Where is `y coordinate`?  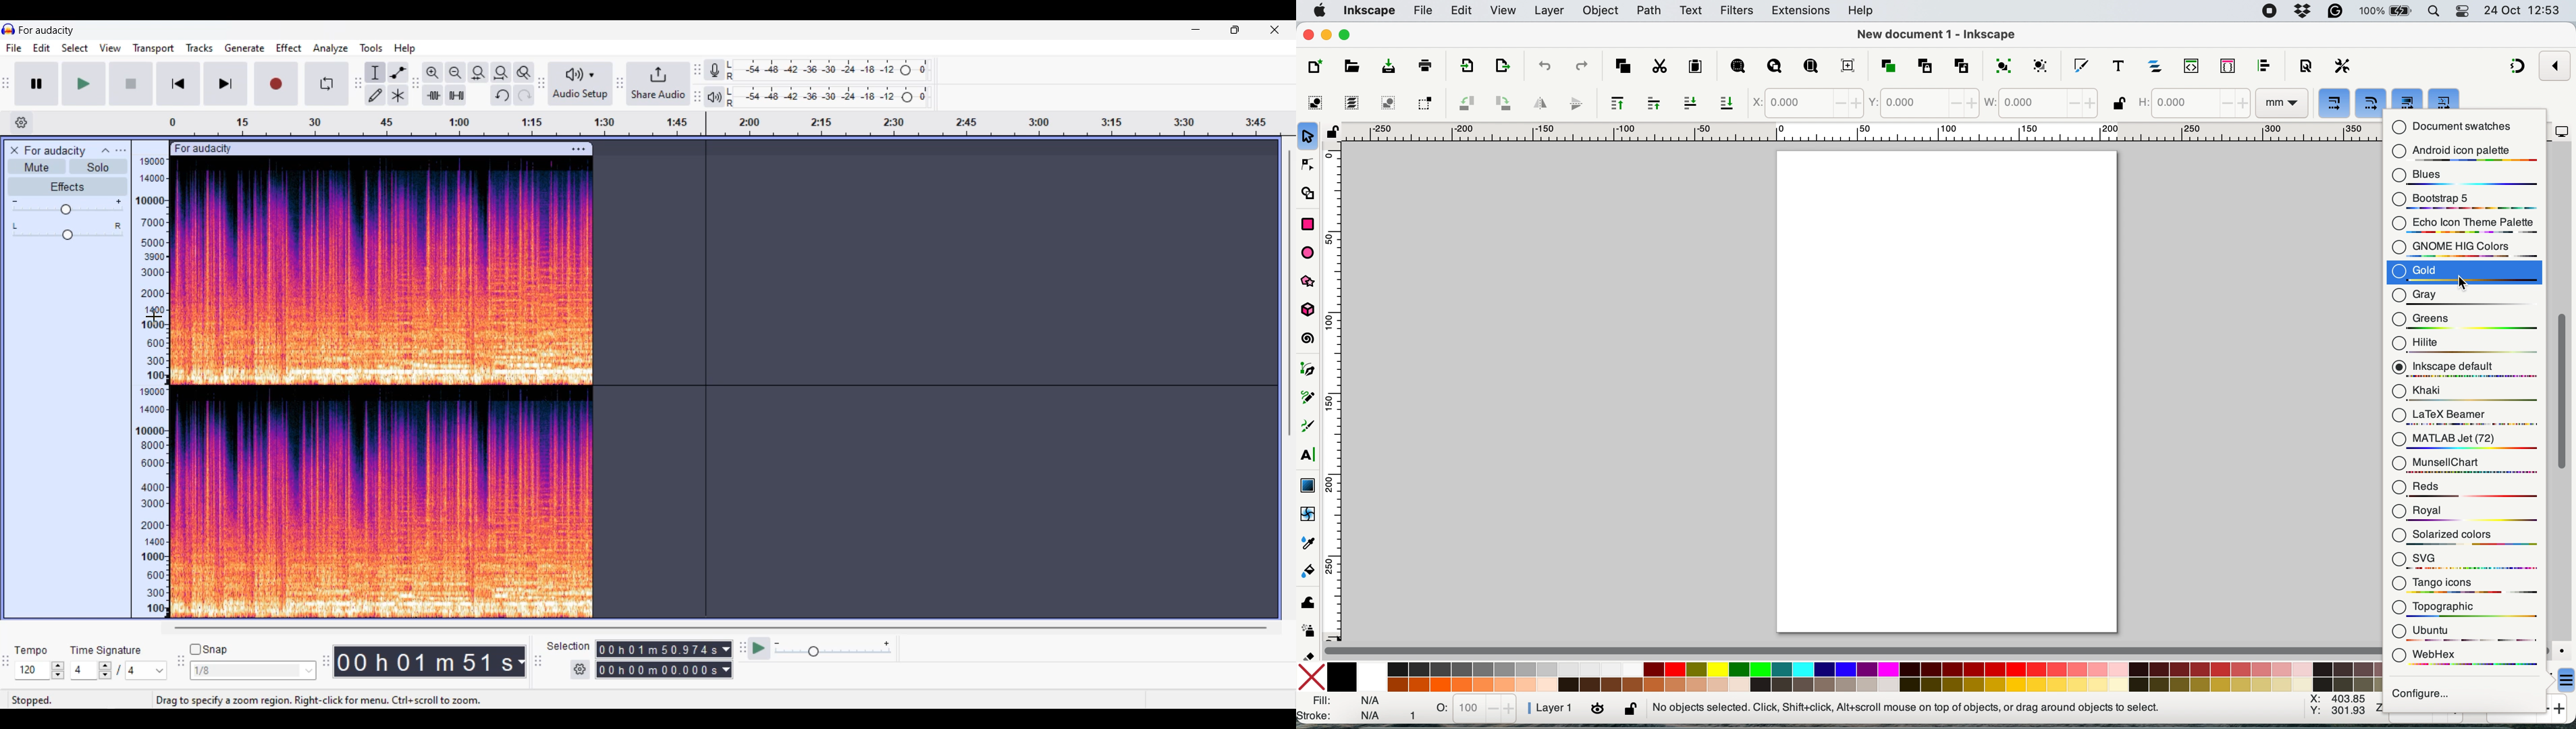 y coordinate is located at coordinates (1925, 103).